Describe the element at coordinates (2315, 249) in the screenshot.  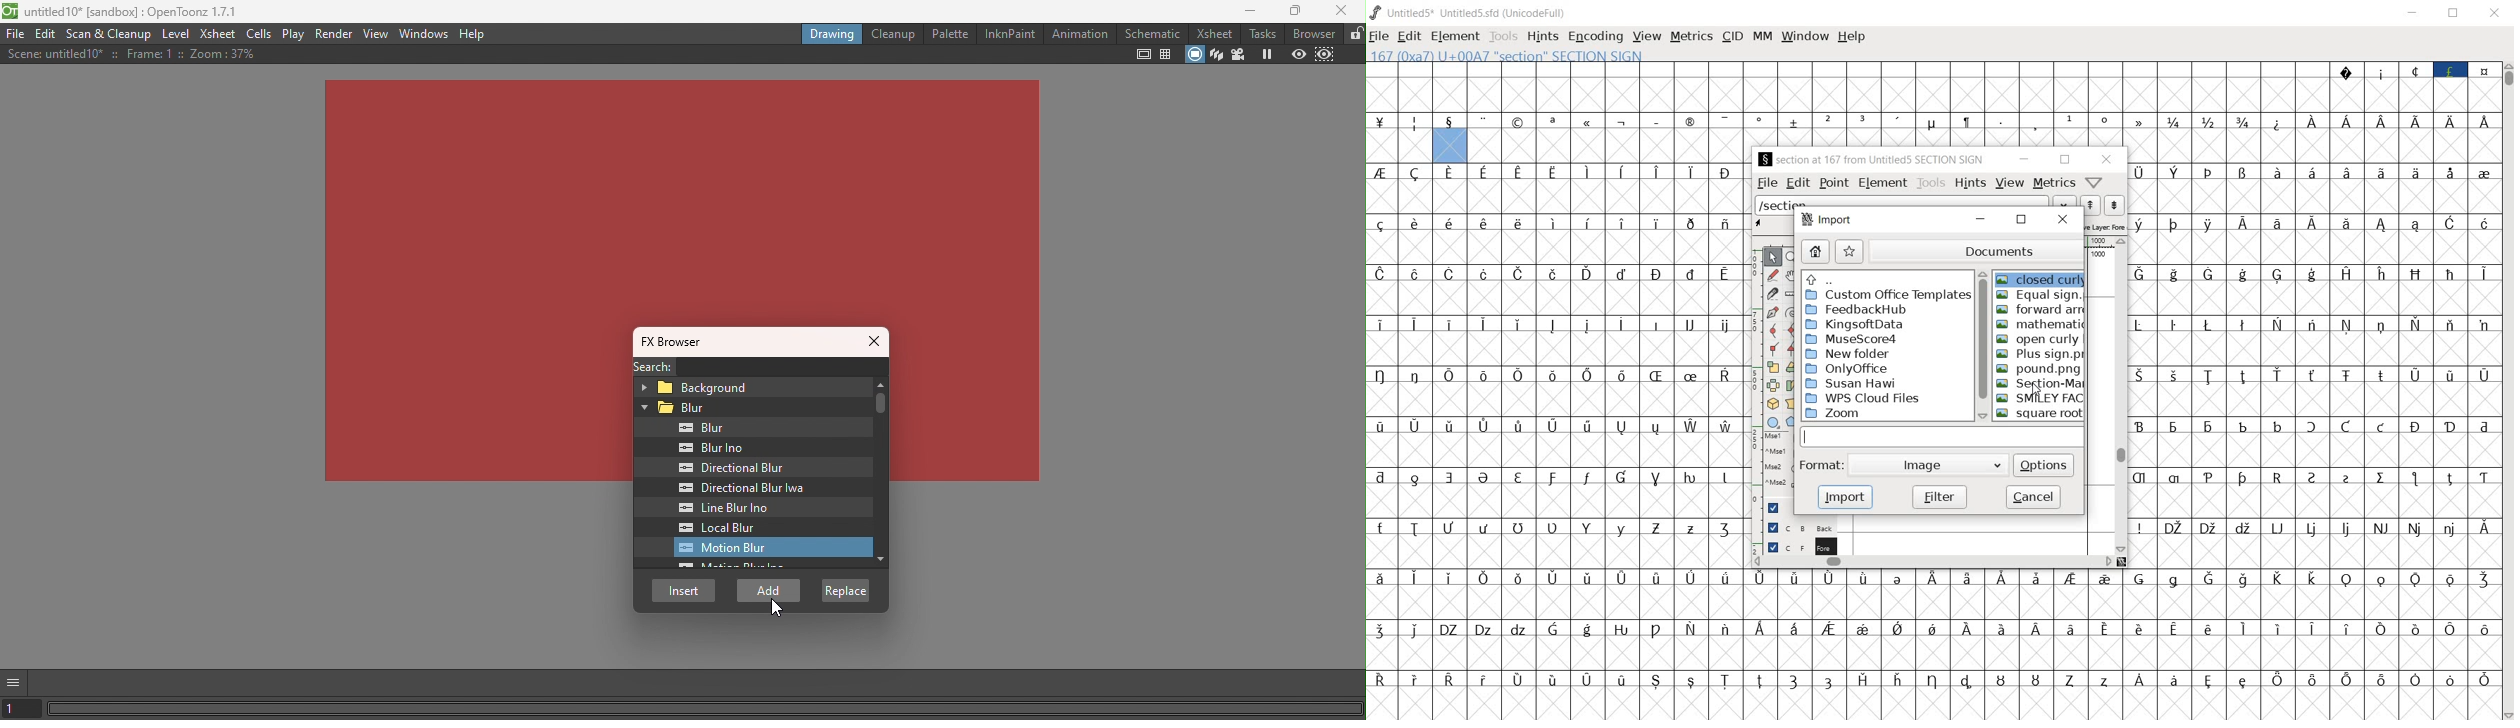
I see `empty cells` at that location.